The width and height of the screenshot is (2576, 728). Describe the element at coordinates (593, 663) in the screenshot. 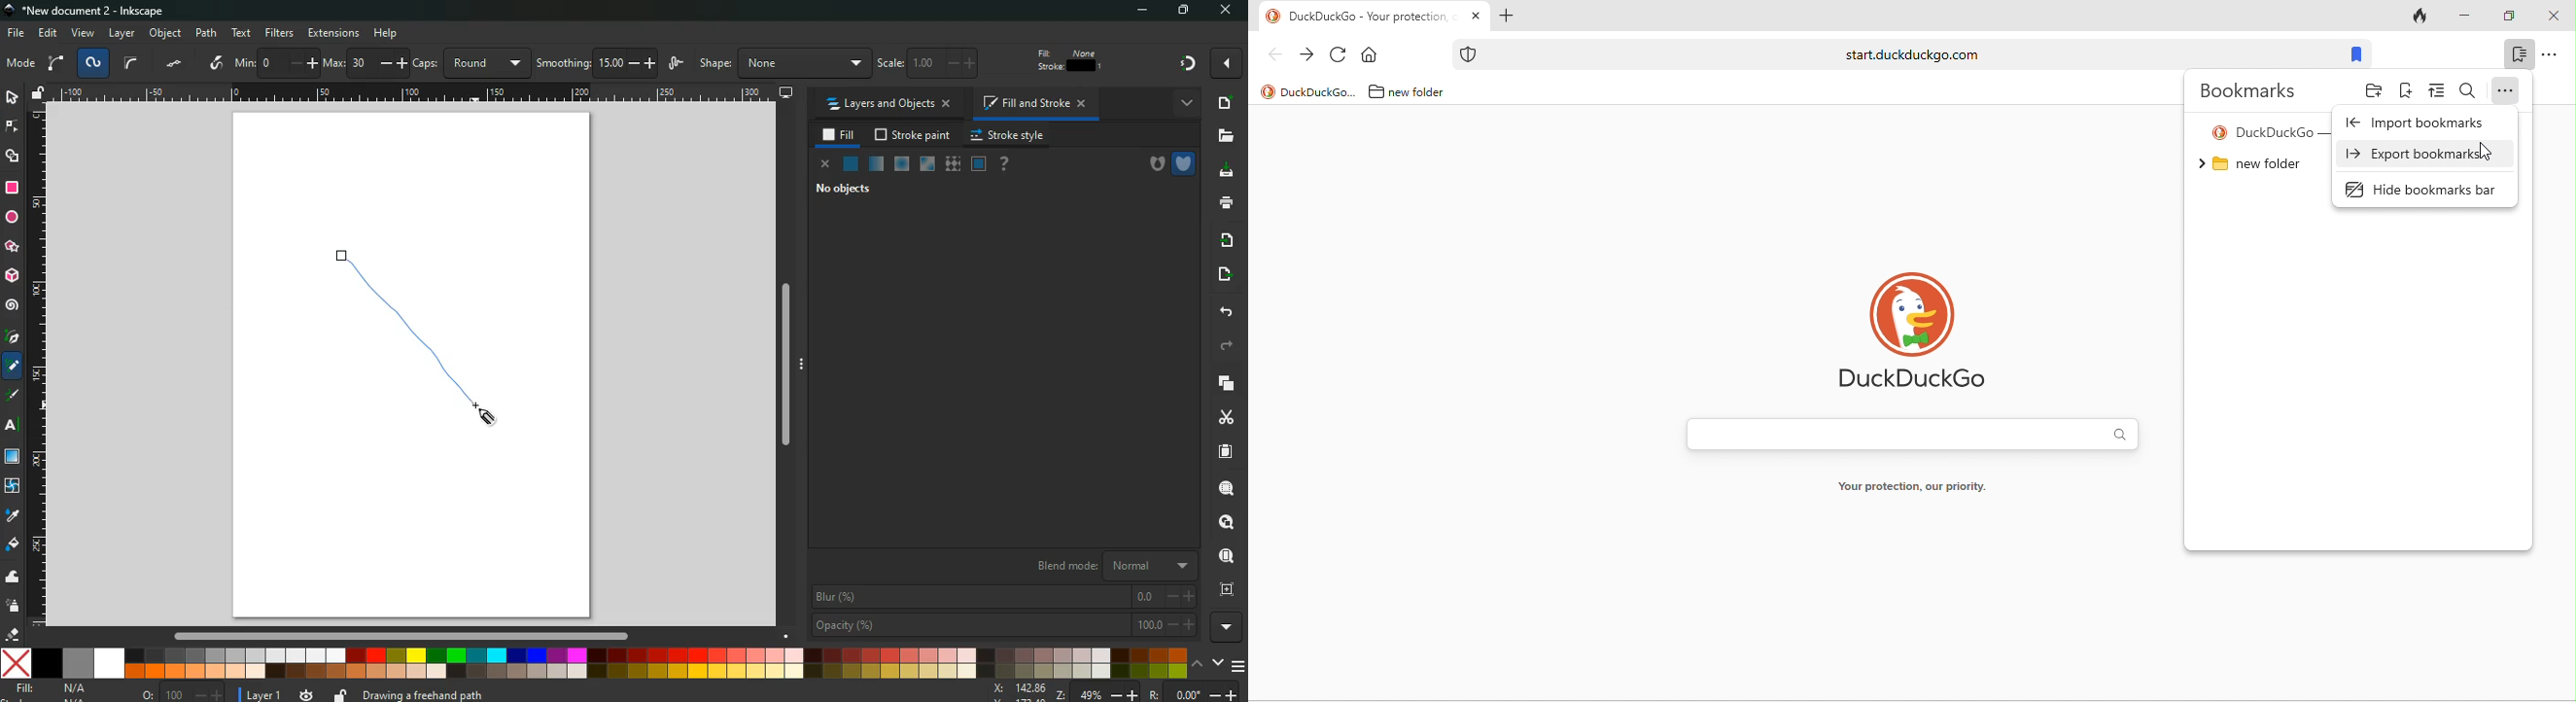

I see `color` at that location.